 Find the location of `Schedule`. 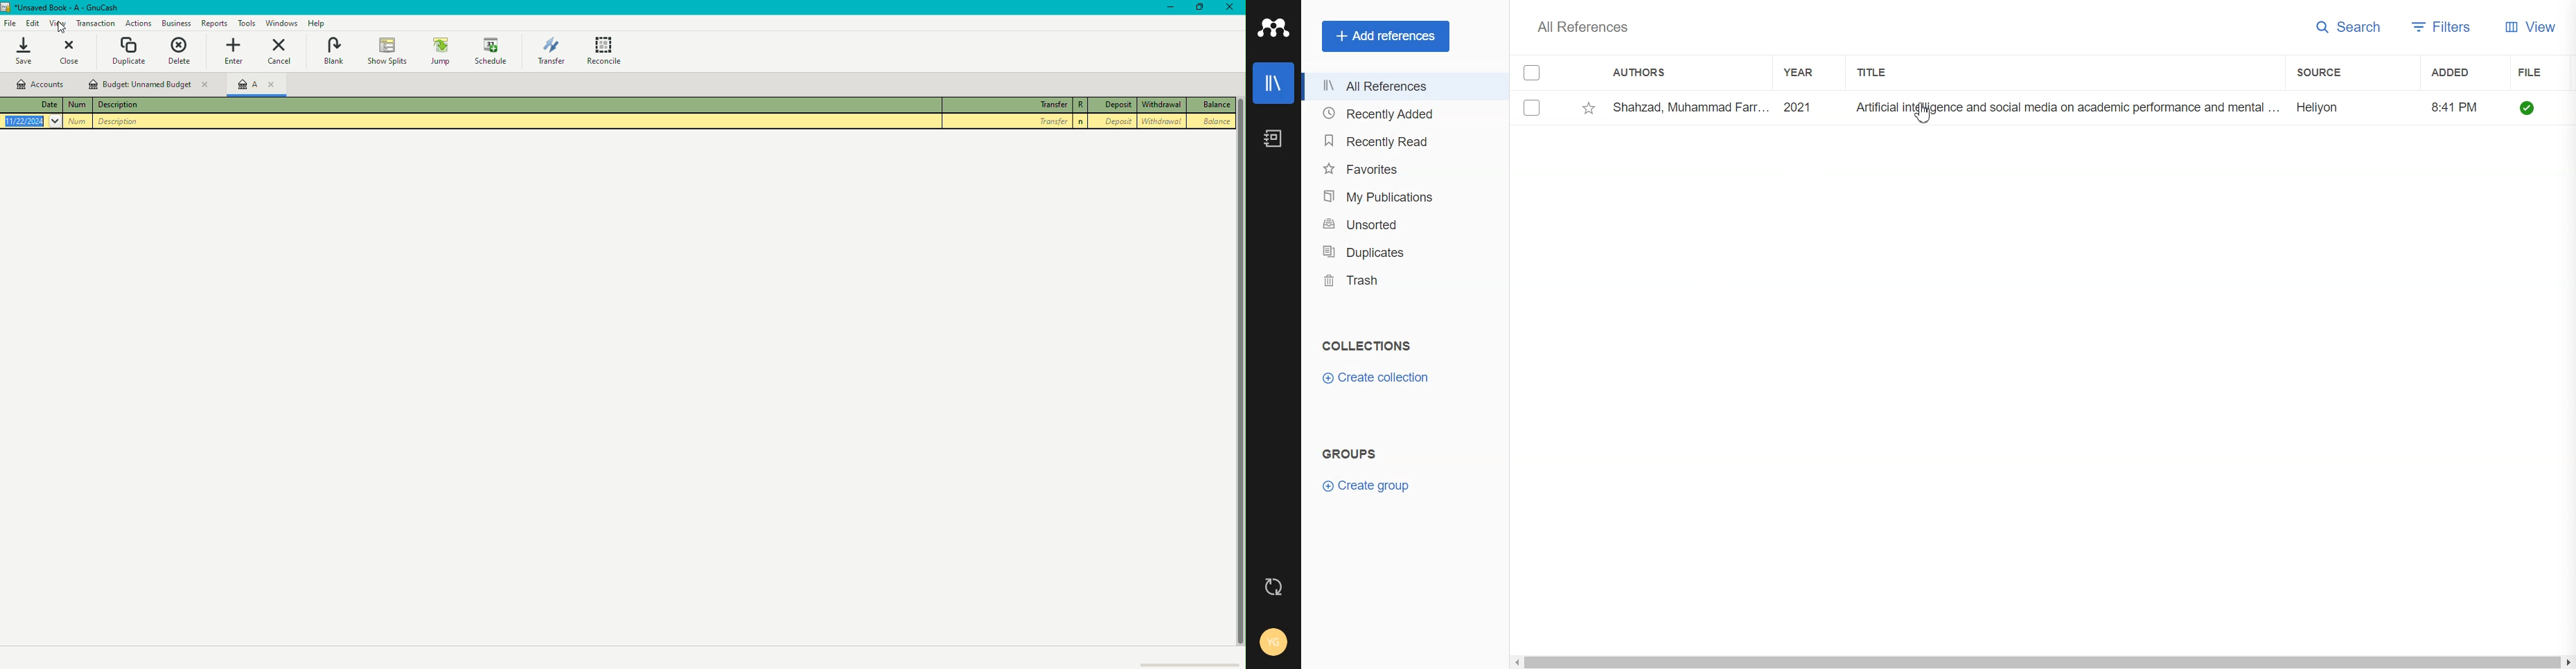

Schedule is located at coordinates (494, 52).